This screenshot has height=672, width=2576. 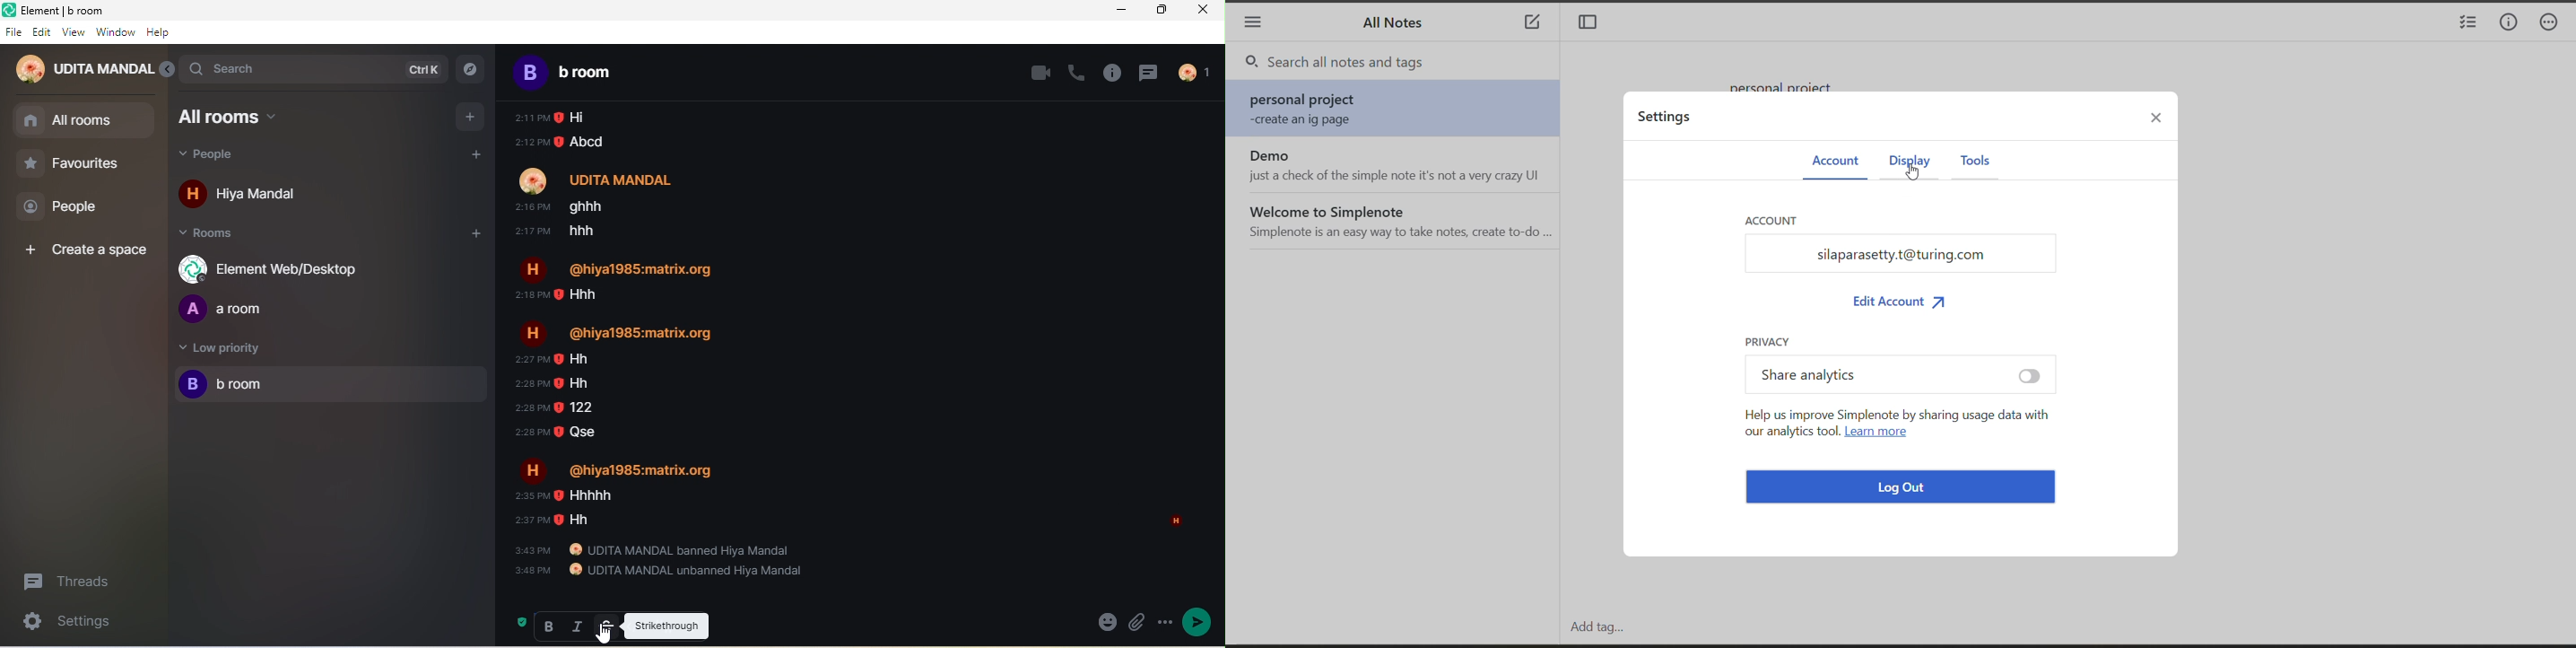 I want to click on b room, so click(x=588, y=71).